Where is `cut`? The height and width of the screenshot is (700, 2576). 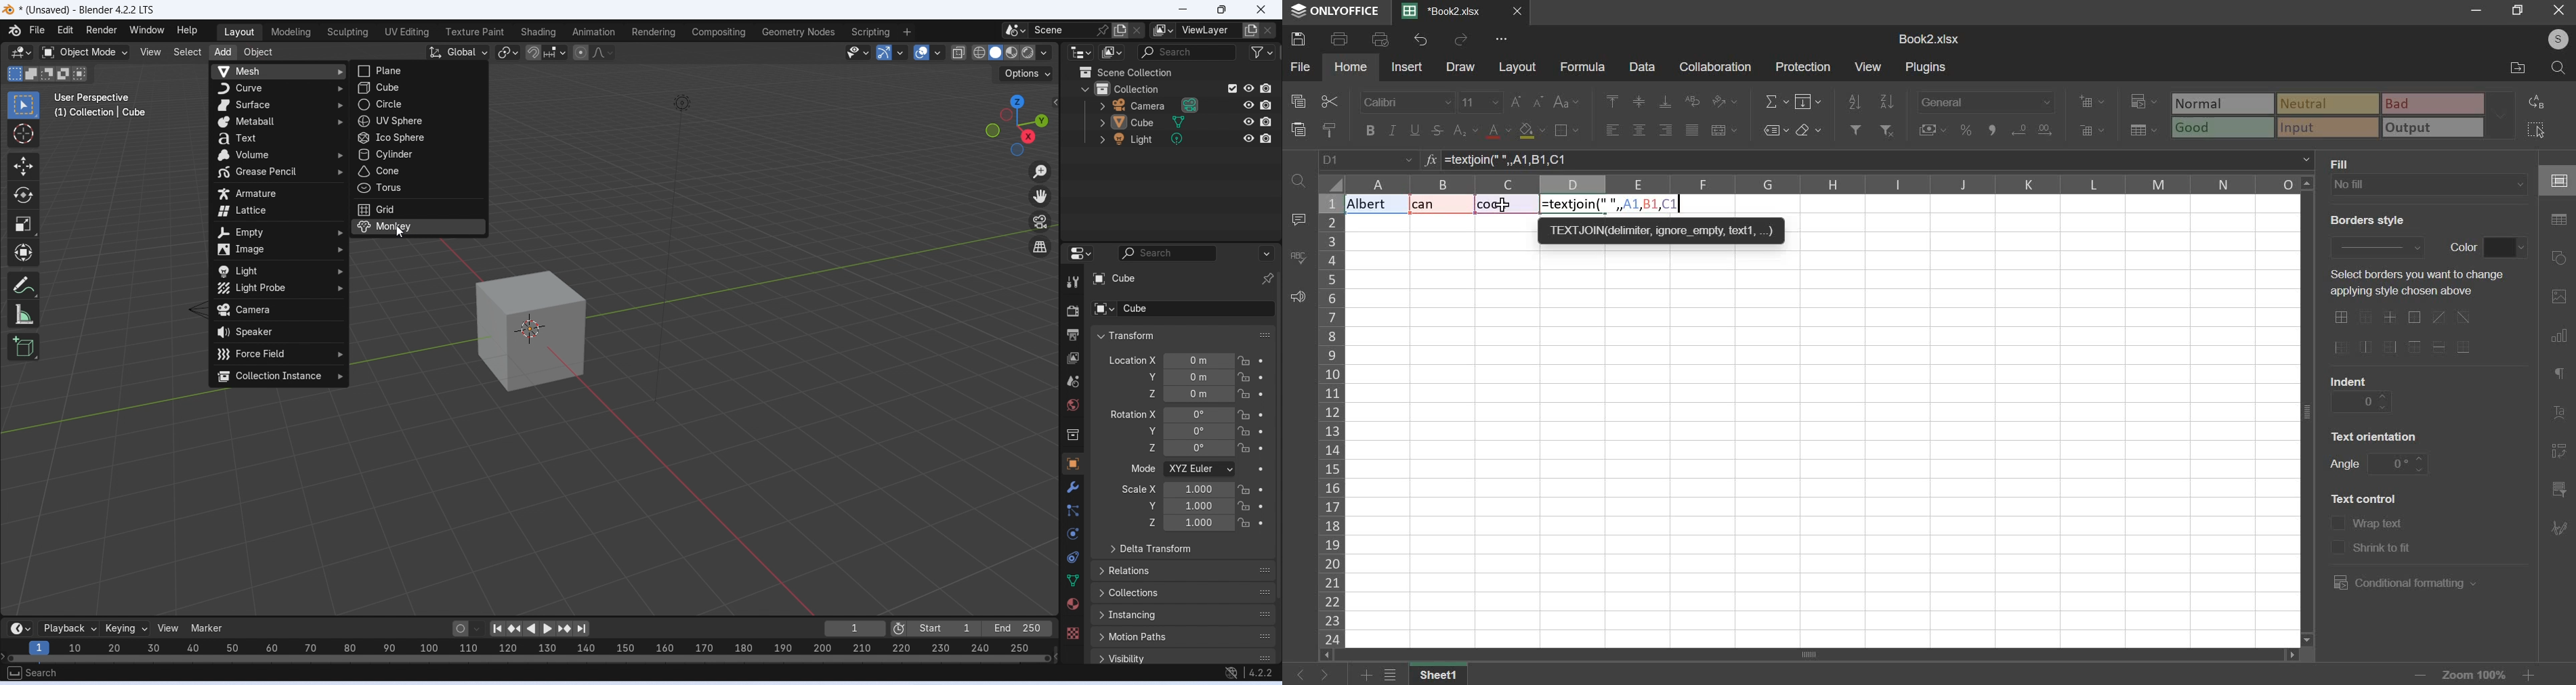
cut is located at coordinates (1328, 102).